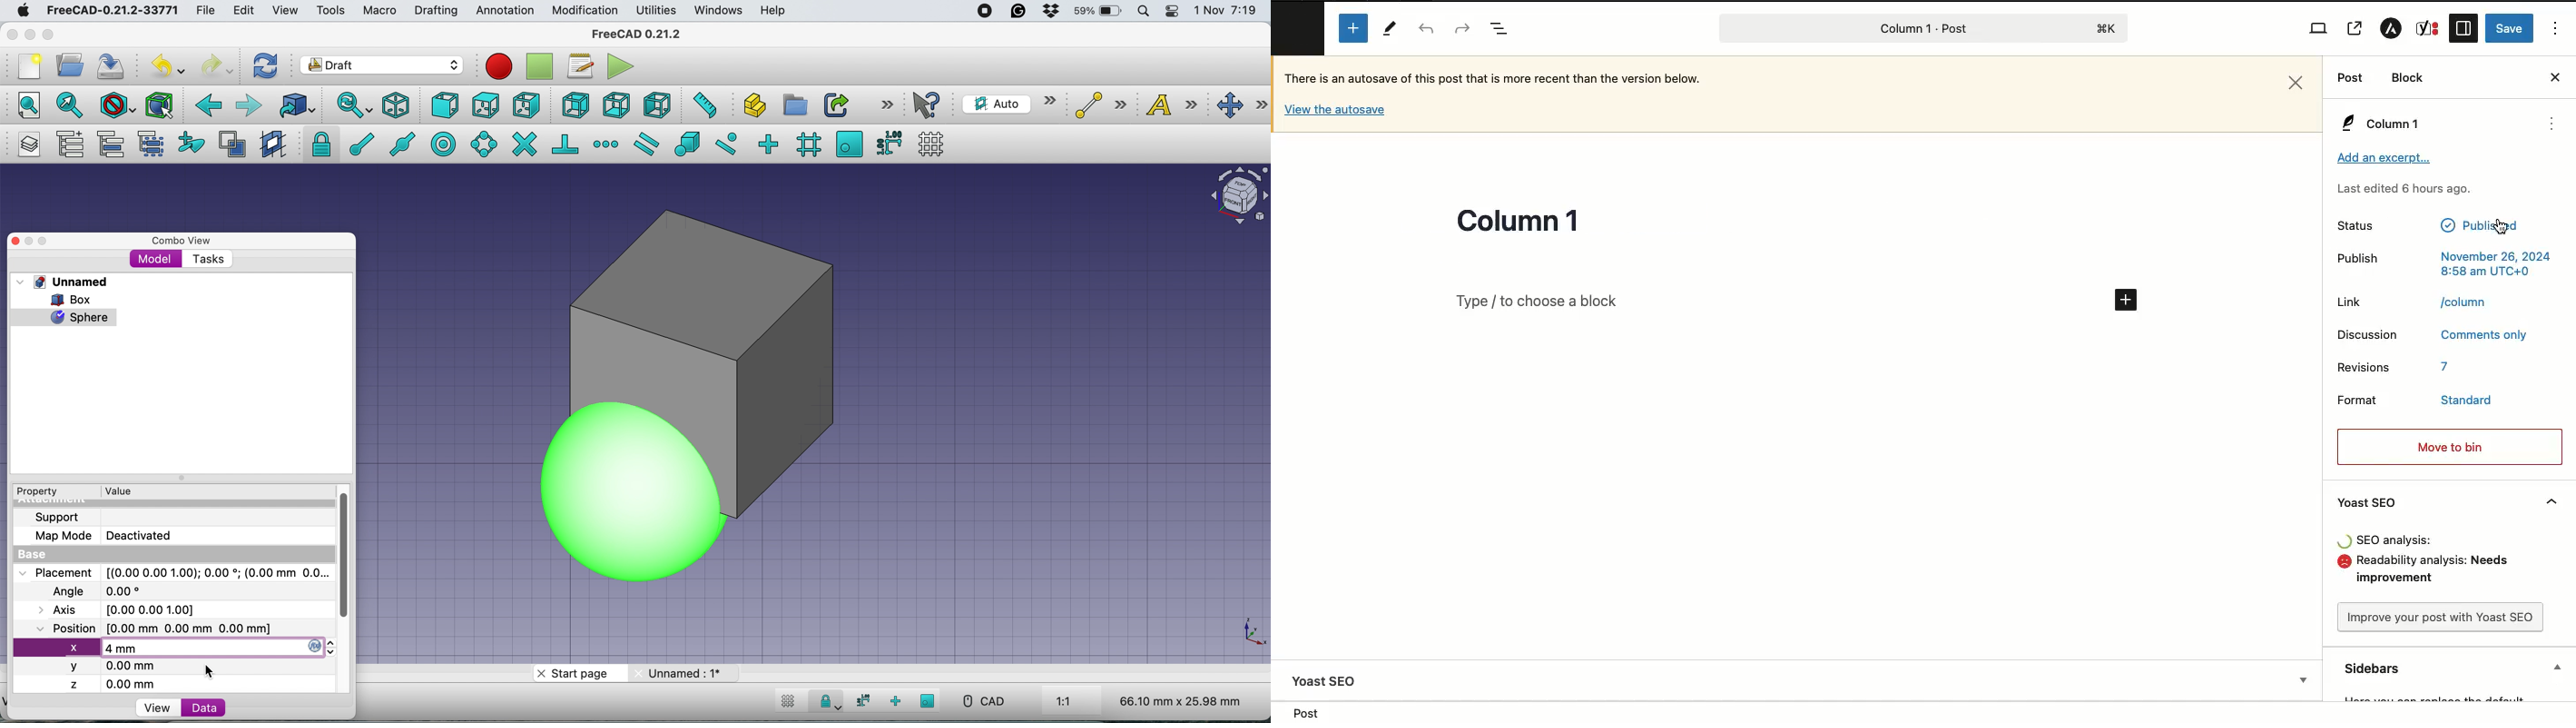 The height and width of the screenshot is (728, 2576). Describe the element at coordinates (193, 143) in the screenshot. I see `add to construction group` at that location.